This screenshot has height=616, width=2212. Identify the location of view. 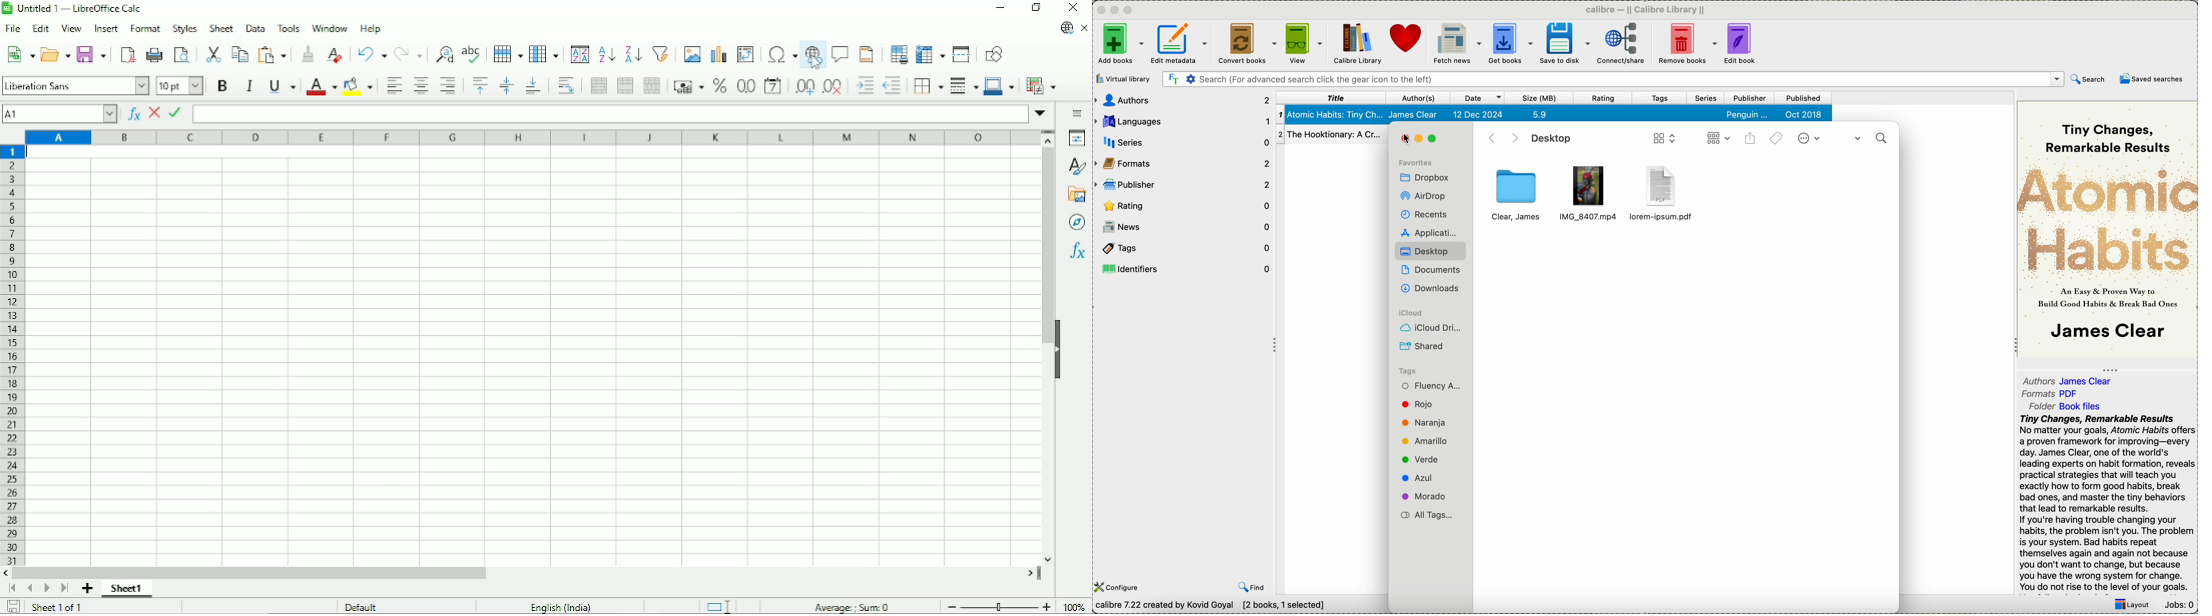
(1303, 42).